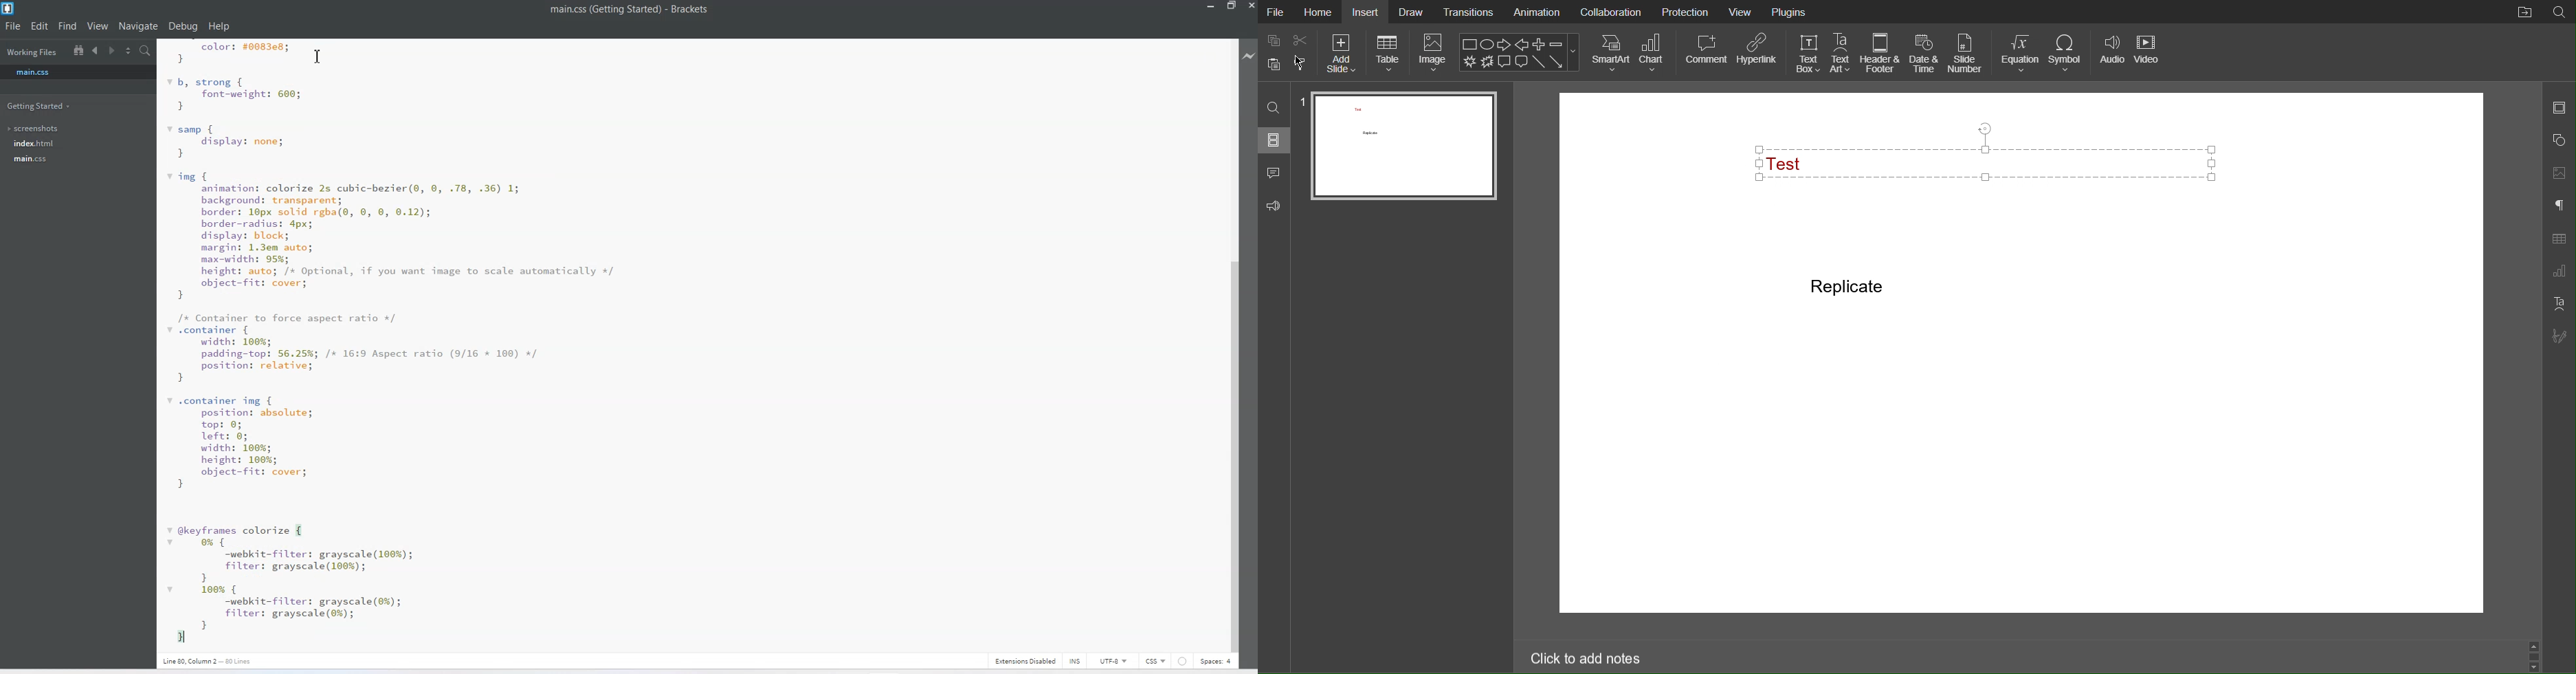 The height and width of the screenshot is (700, 2576). Describe the element at coordinates (1758, 53) in the screenshot. I see `Hyperlink` at that location.